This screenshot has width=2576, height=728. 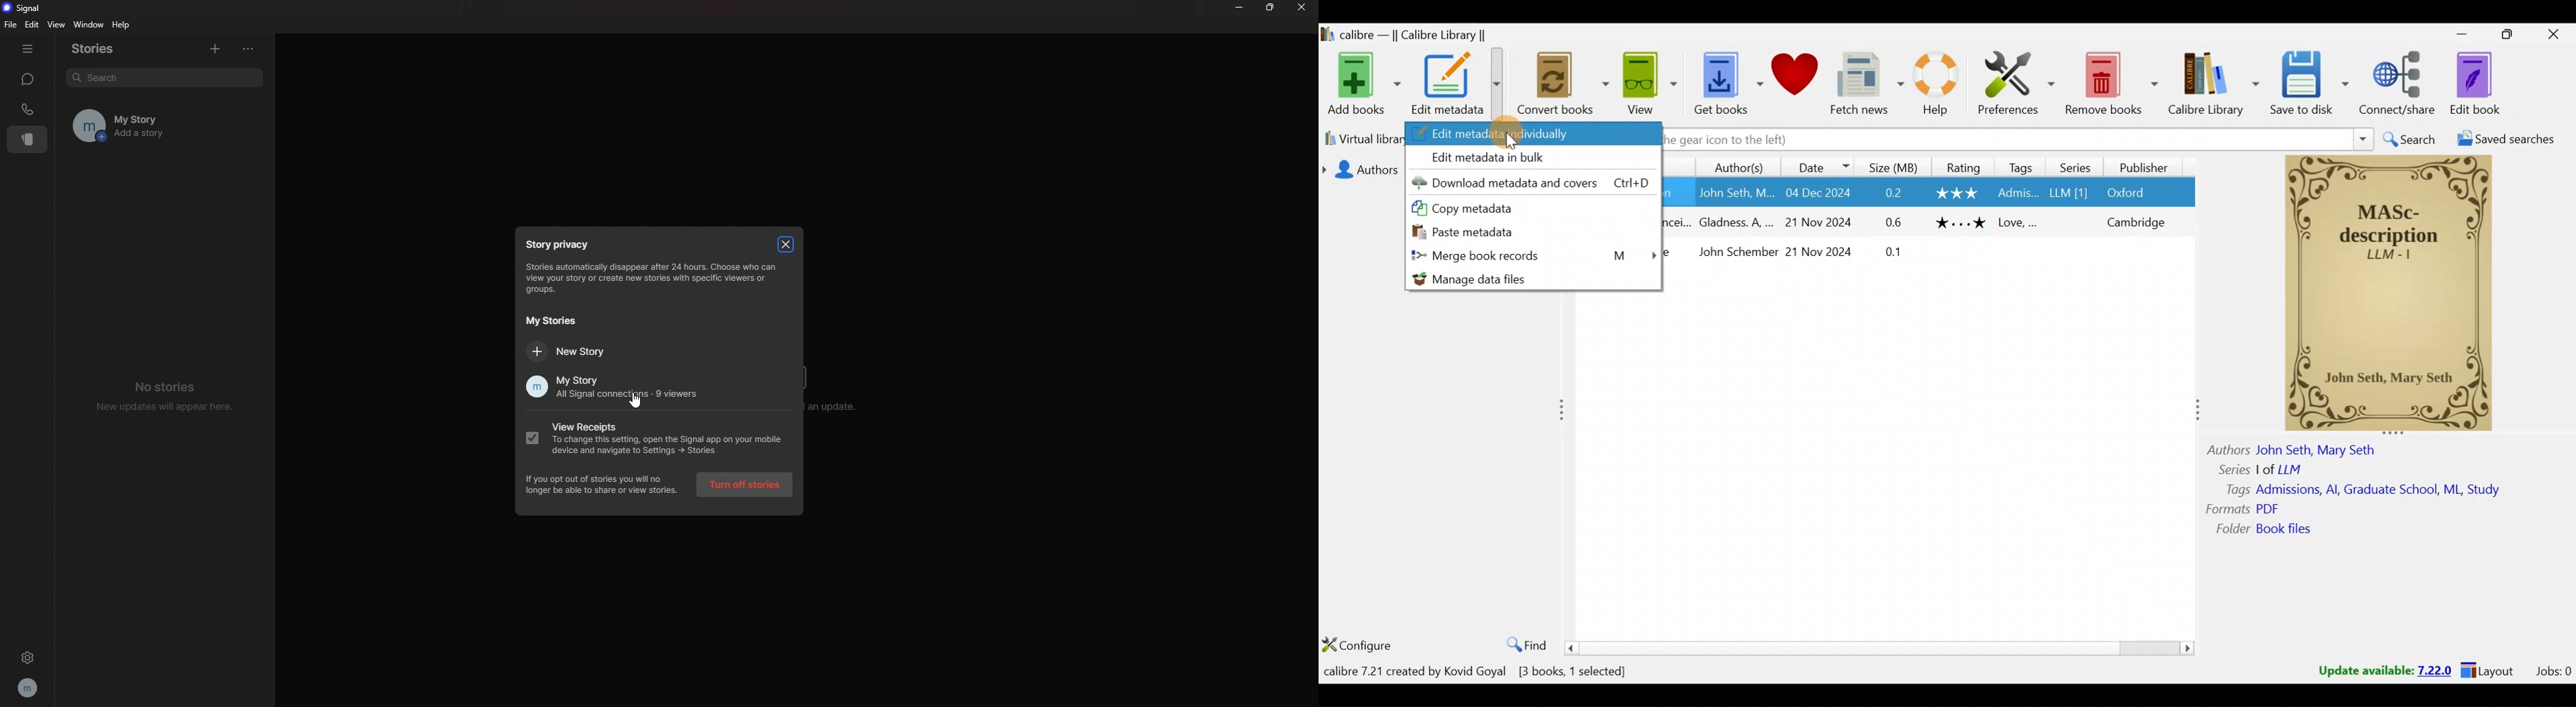 What do you see at coordinates (1825, 193) in the screenshot?
I see `` at bounding box center [1825, 193].